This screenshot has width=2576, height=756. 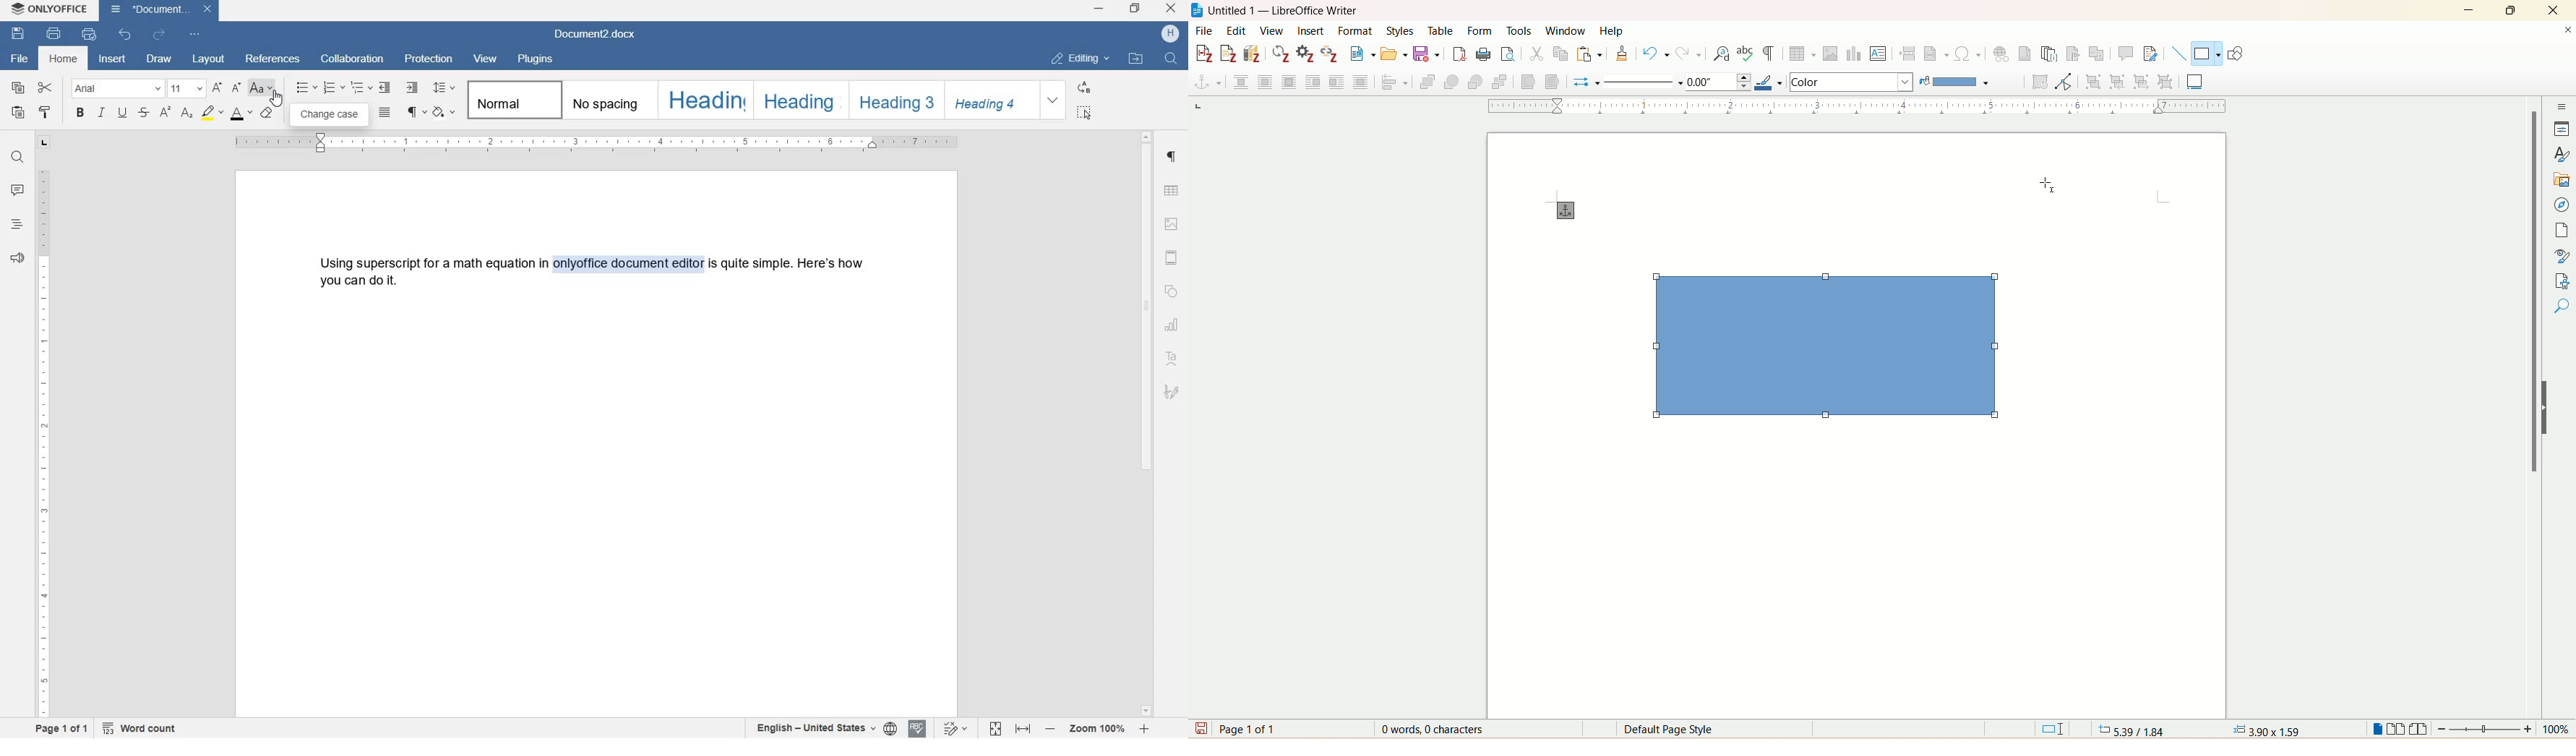 I want to click on styles, so click(x=2563, y=153).